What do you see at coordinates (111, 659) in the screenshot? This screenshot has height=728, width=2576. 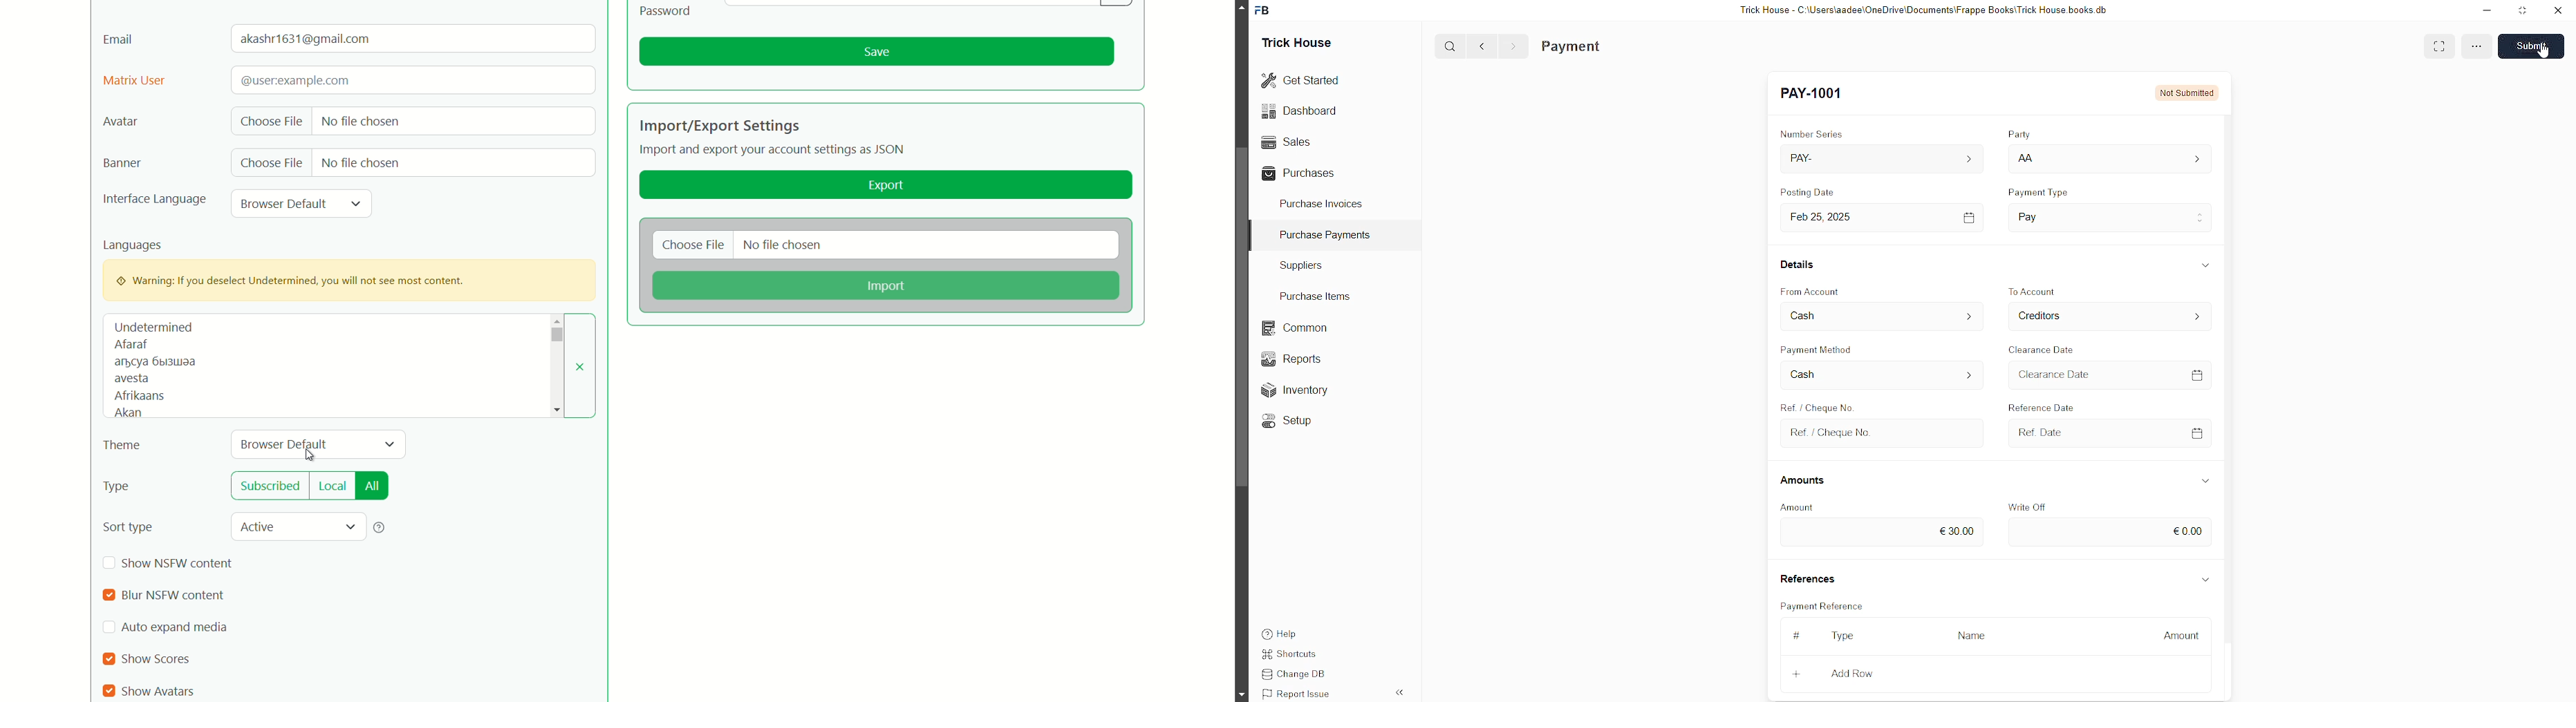 I see `checkbox` at bounding box center [111, 659].